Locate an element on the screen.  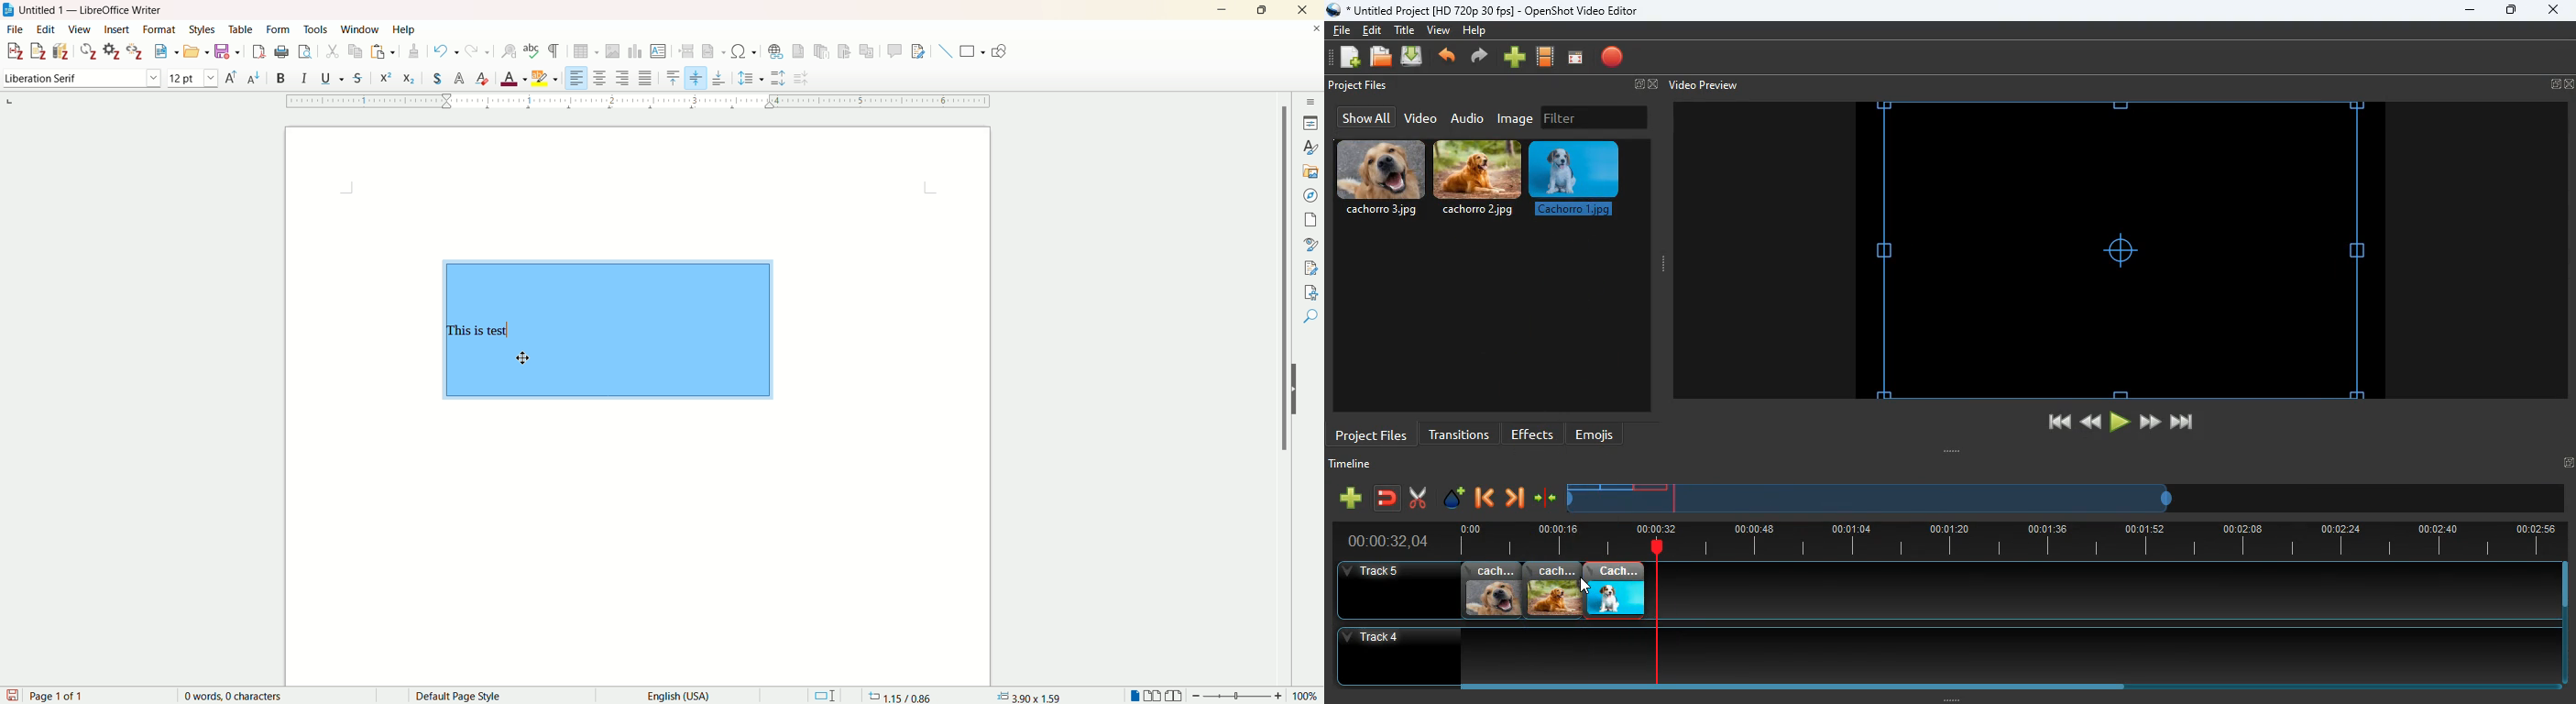
before is located at coordinates (120, 79).